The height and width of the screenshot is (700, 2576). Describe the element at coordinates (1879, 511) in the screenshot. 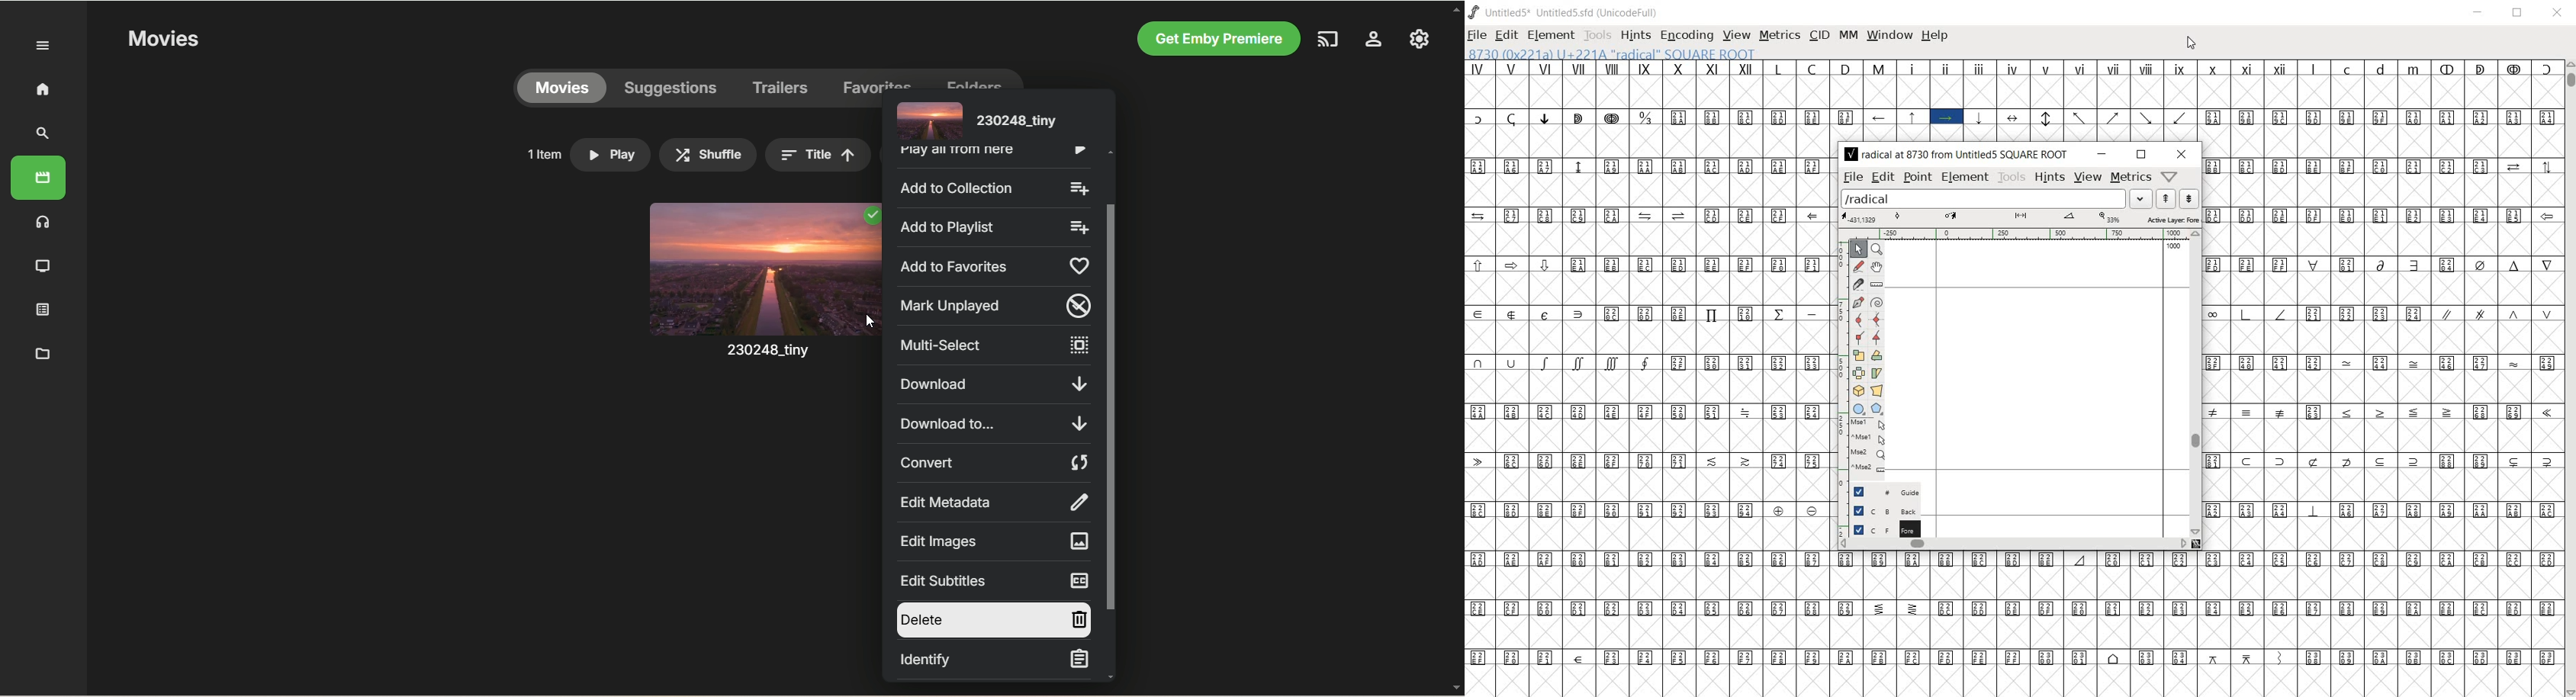

I see `background` at that location.